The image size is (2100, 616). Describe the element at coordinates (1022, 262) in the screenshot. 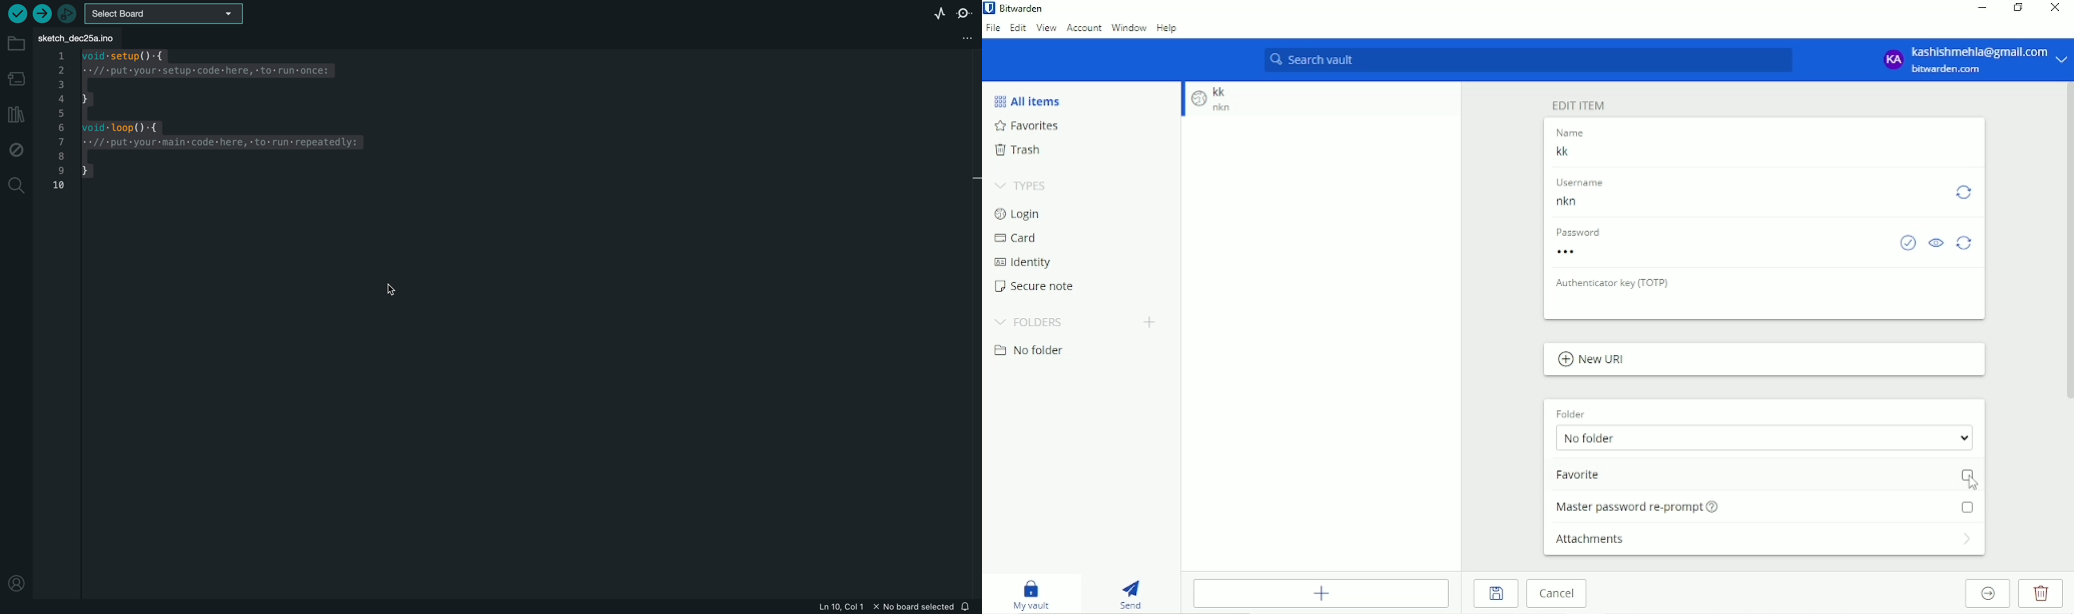

I see `Identity` at that location.